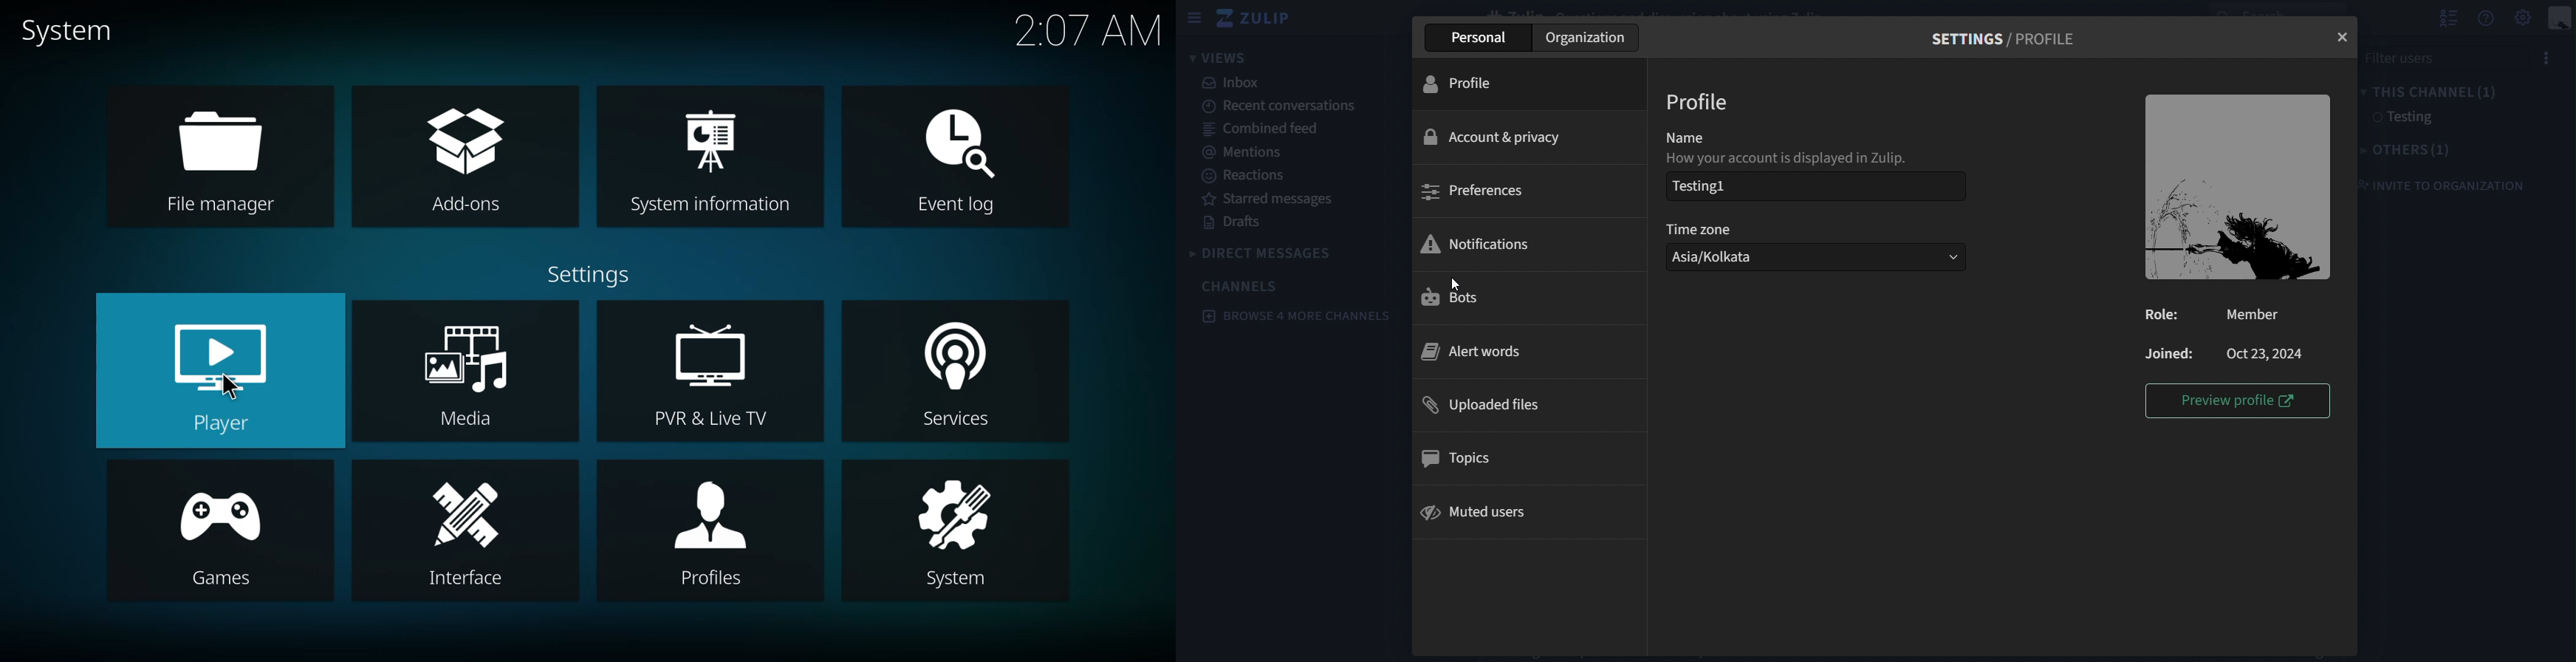 This screenshot has height=672, width=2576. What do you see at coordinates (956, 376) in the screenshot?
I see `services` at bounding box center [956, 376].